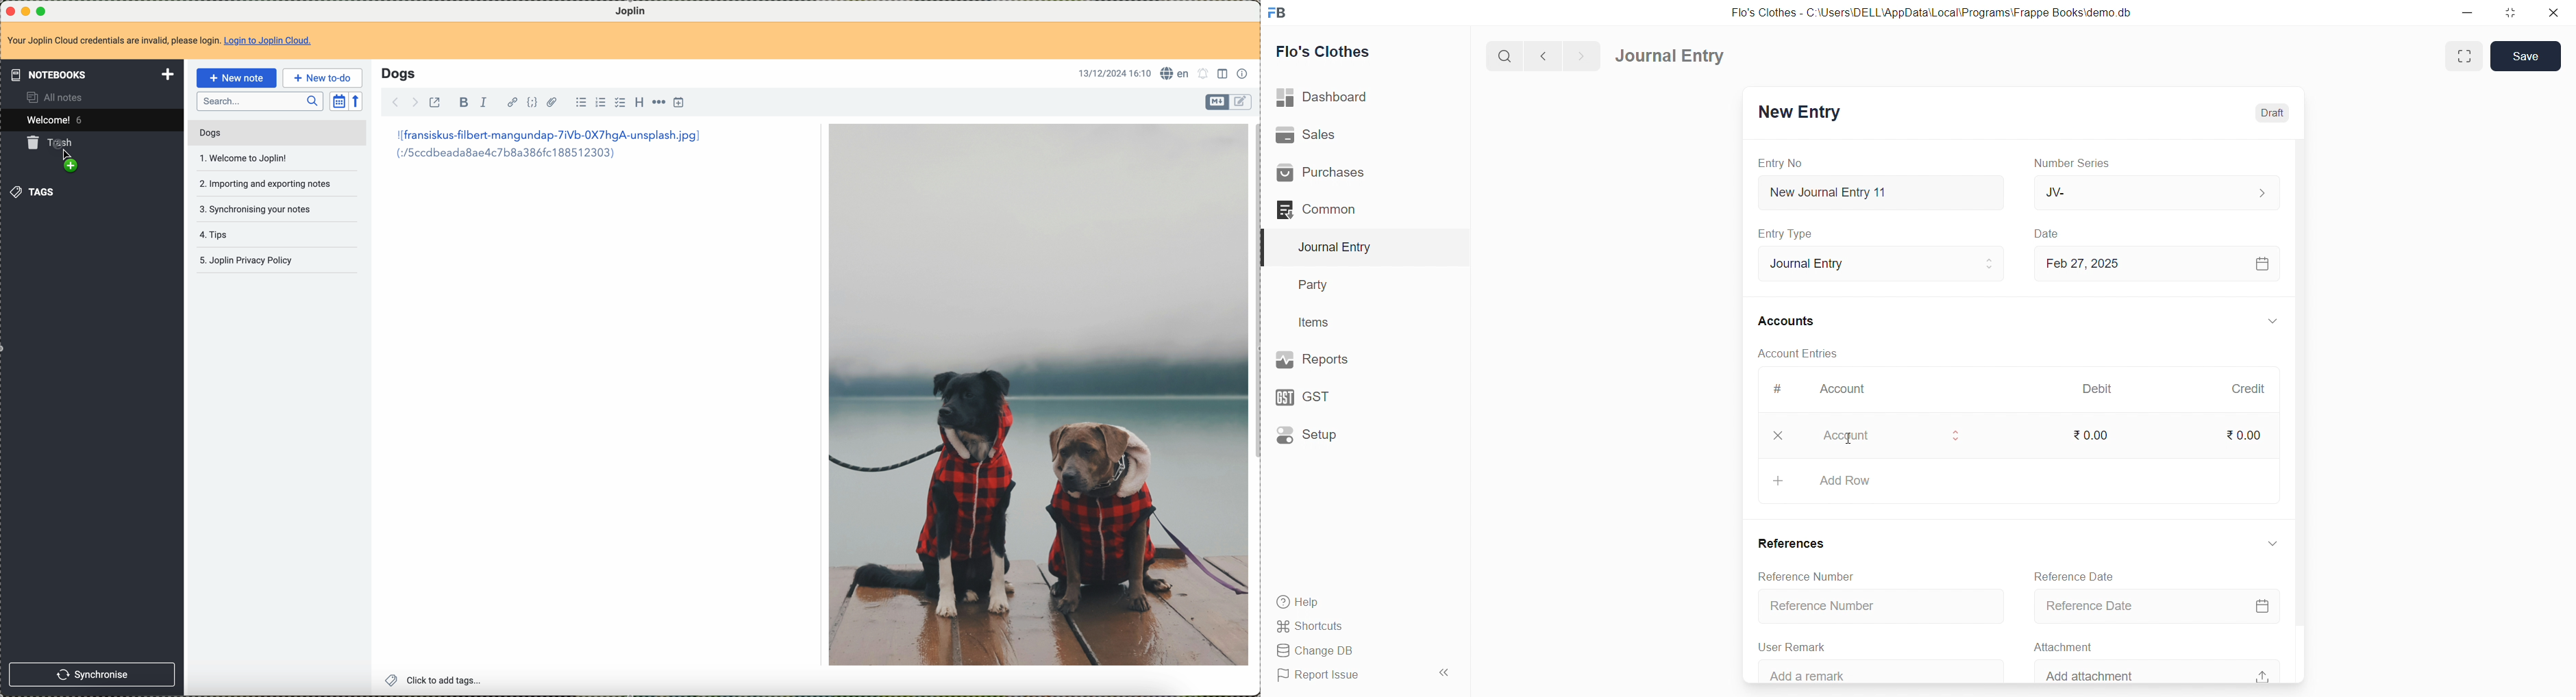 The image size is (2576, 700). What do you see at coordinates (1343, 174) in the screenshot?
I see `Purchases` at bounding box center [1343, 174].